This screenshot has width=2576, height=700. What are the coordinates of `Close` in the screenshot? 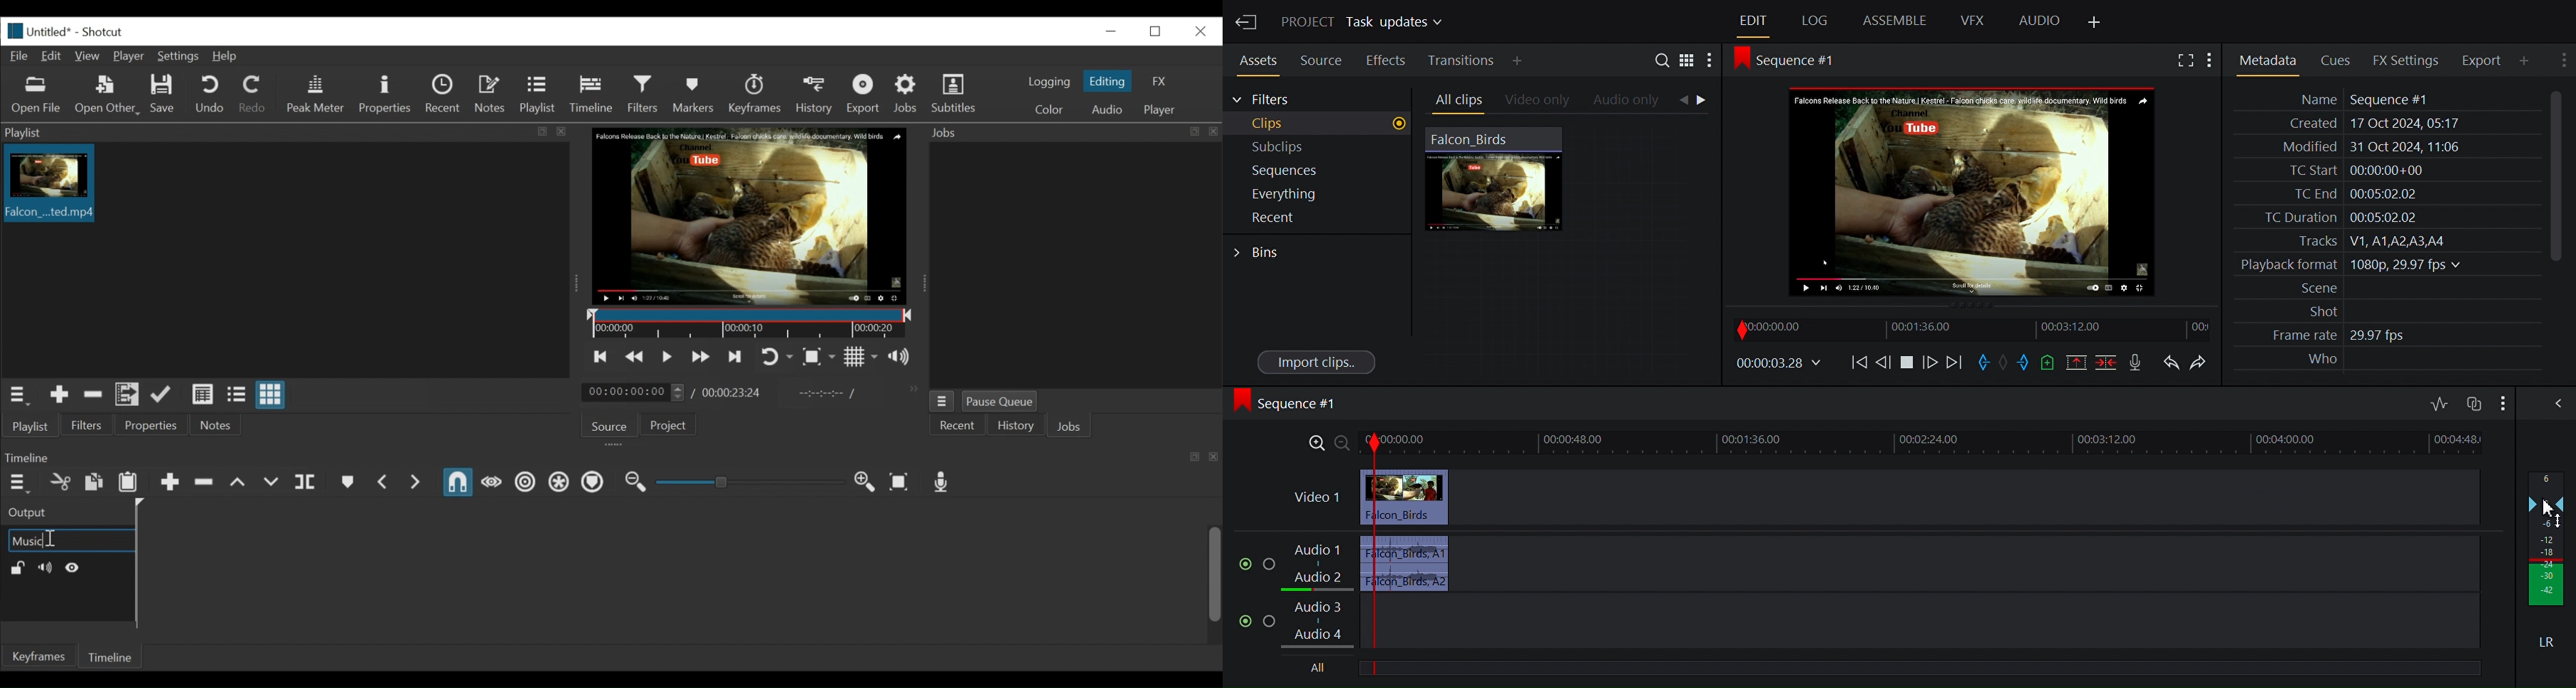 It's located at (1200, 31).